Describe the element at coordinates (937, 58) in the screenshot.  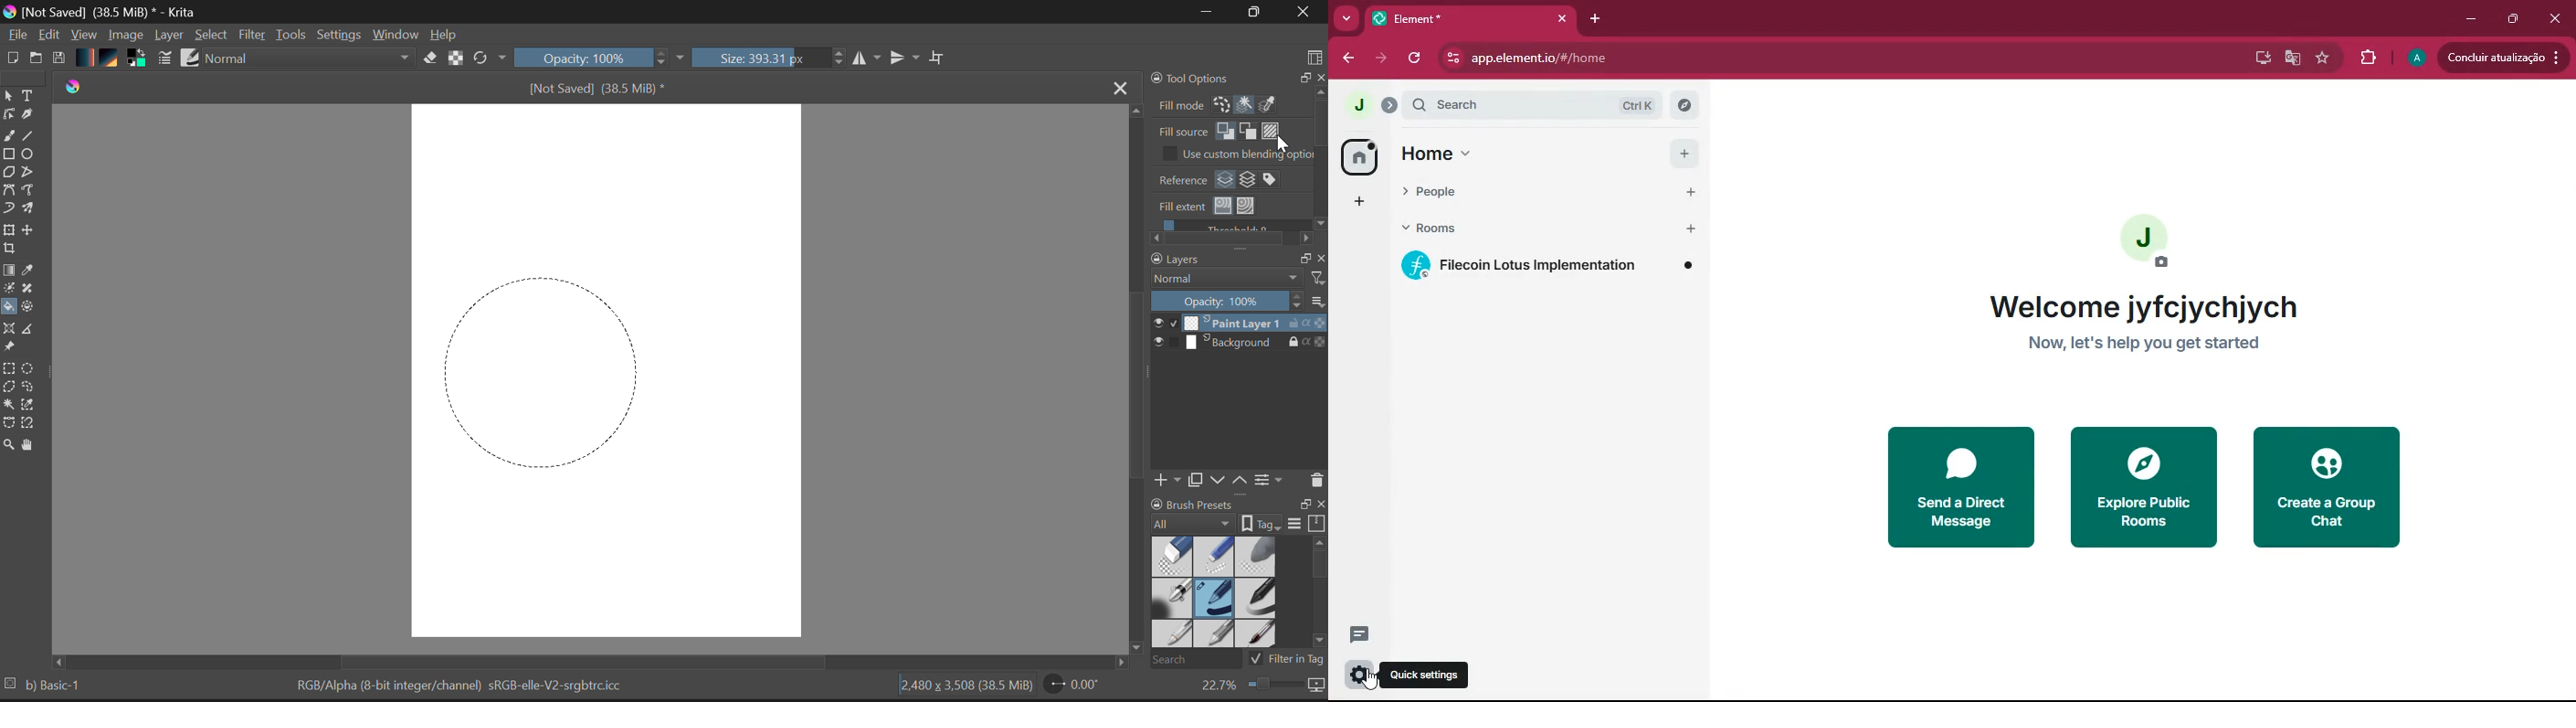
I see `Crop` at that location.